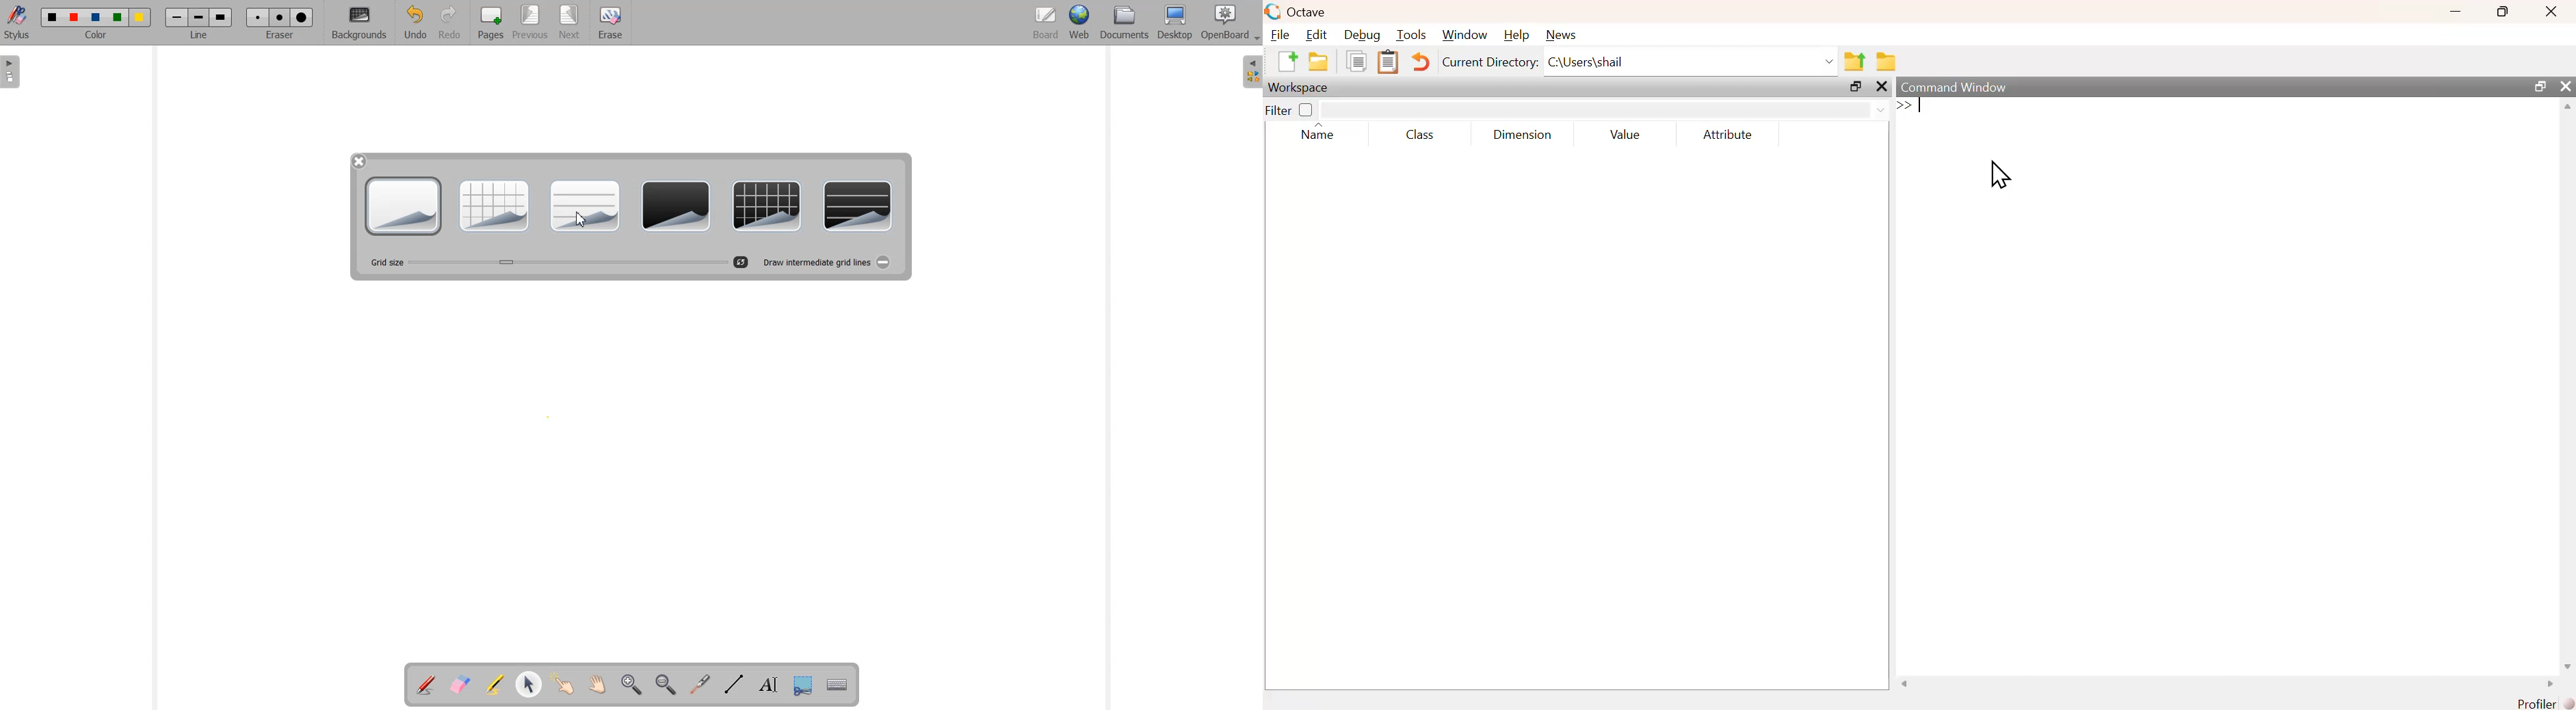 This screenshot has width=2576, height=728. What do you see at coordinates (1278, 111) in the screenshot?
I see `filter` at bounding box center [1278, 111].